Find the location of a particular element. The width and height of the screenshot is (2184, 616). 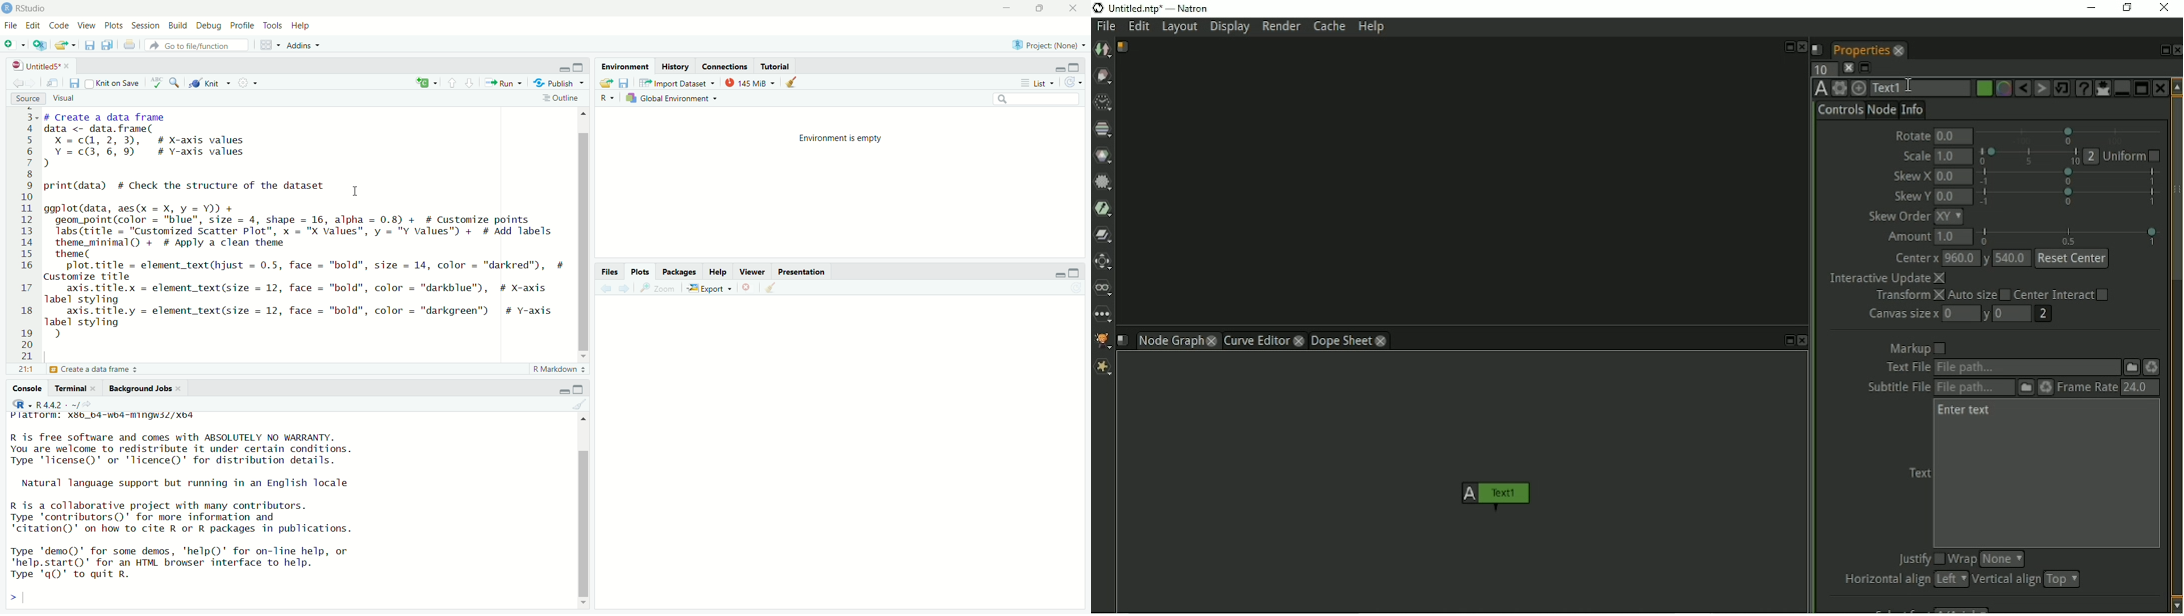

Untitled is located at coordinates (39, 67).